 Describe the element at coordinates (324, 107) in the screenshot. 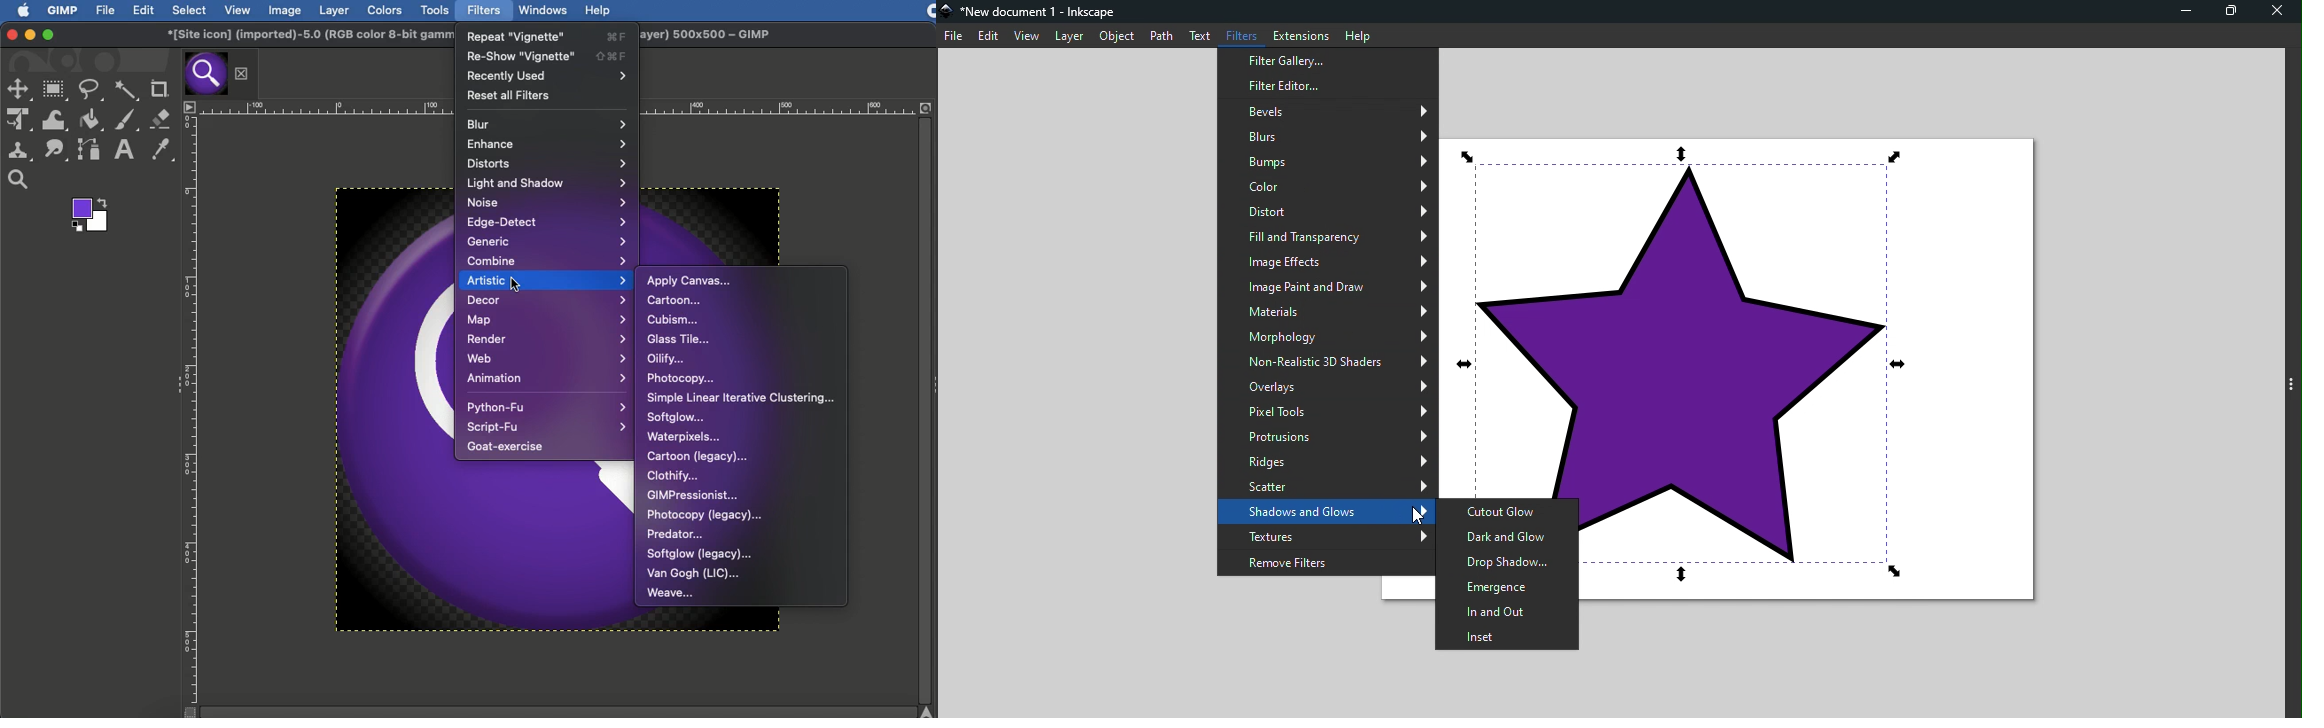

I see `Scale` at that location.